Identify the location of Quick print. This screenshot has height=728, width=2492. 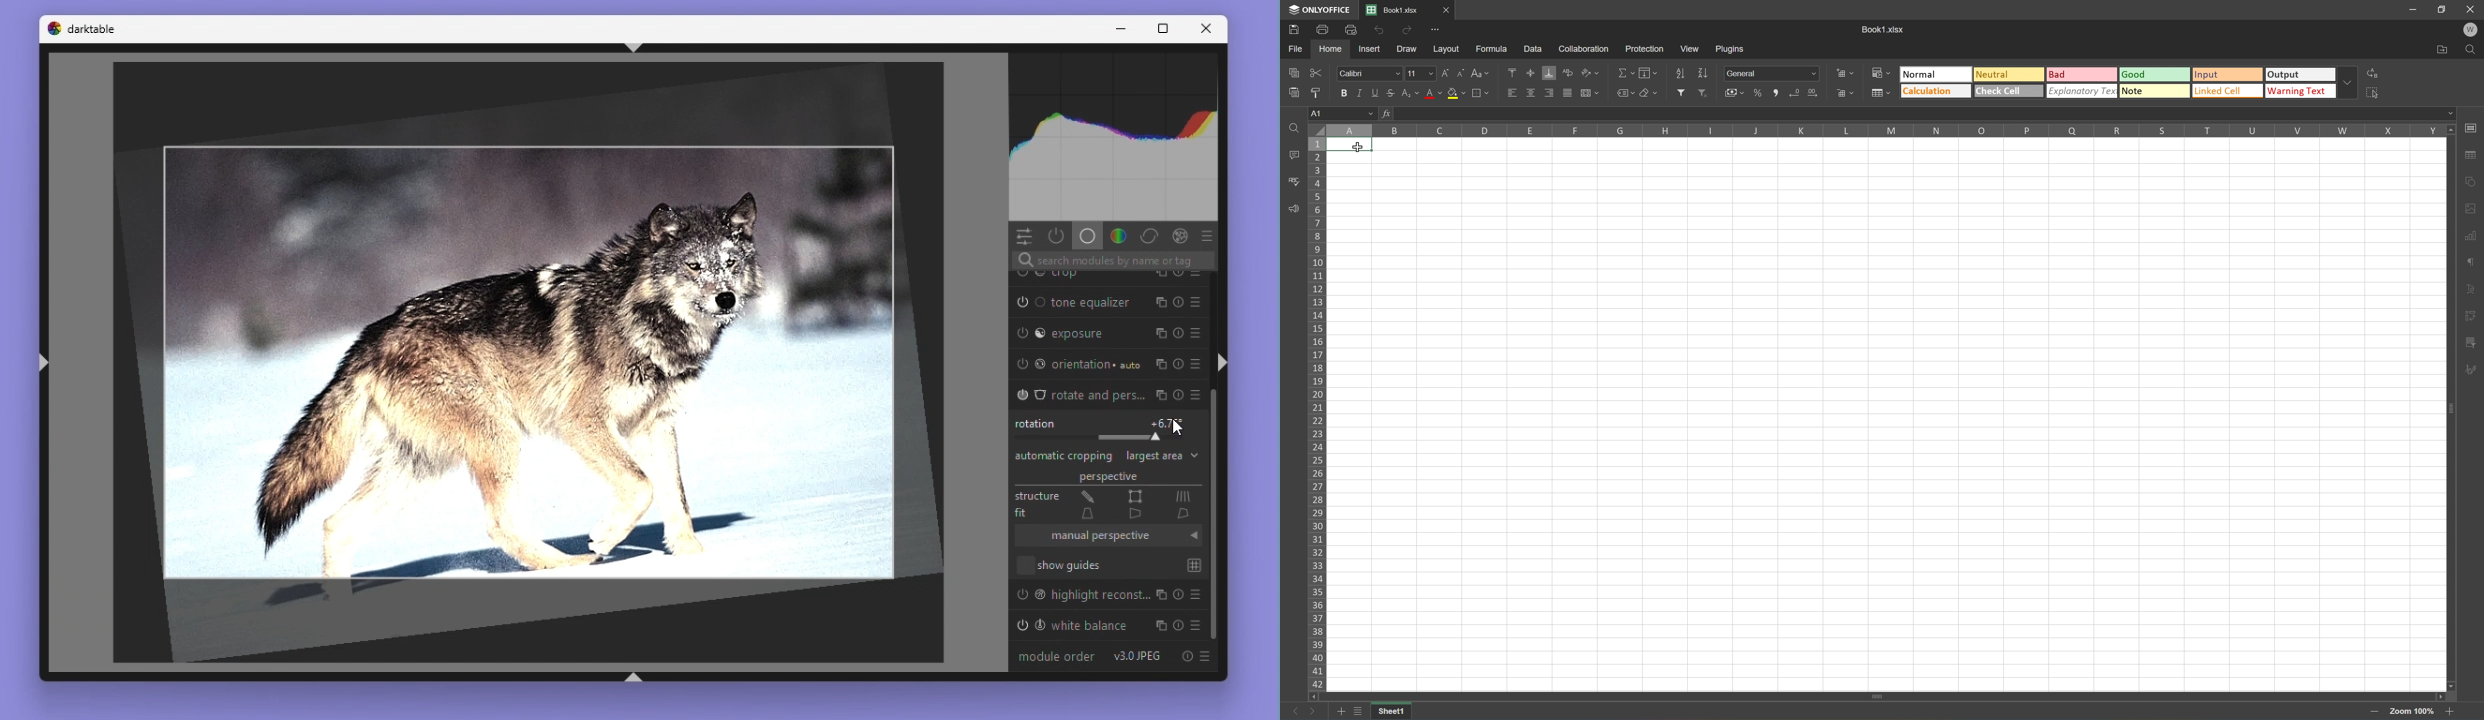
(1354, 32).